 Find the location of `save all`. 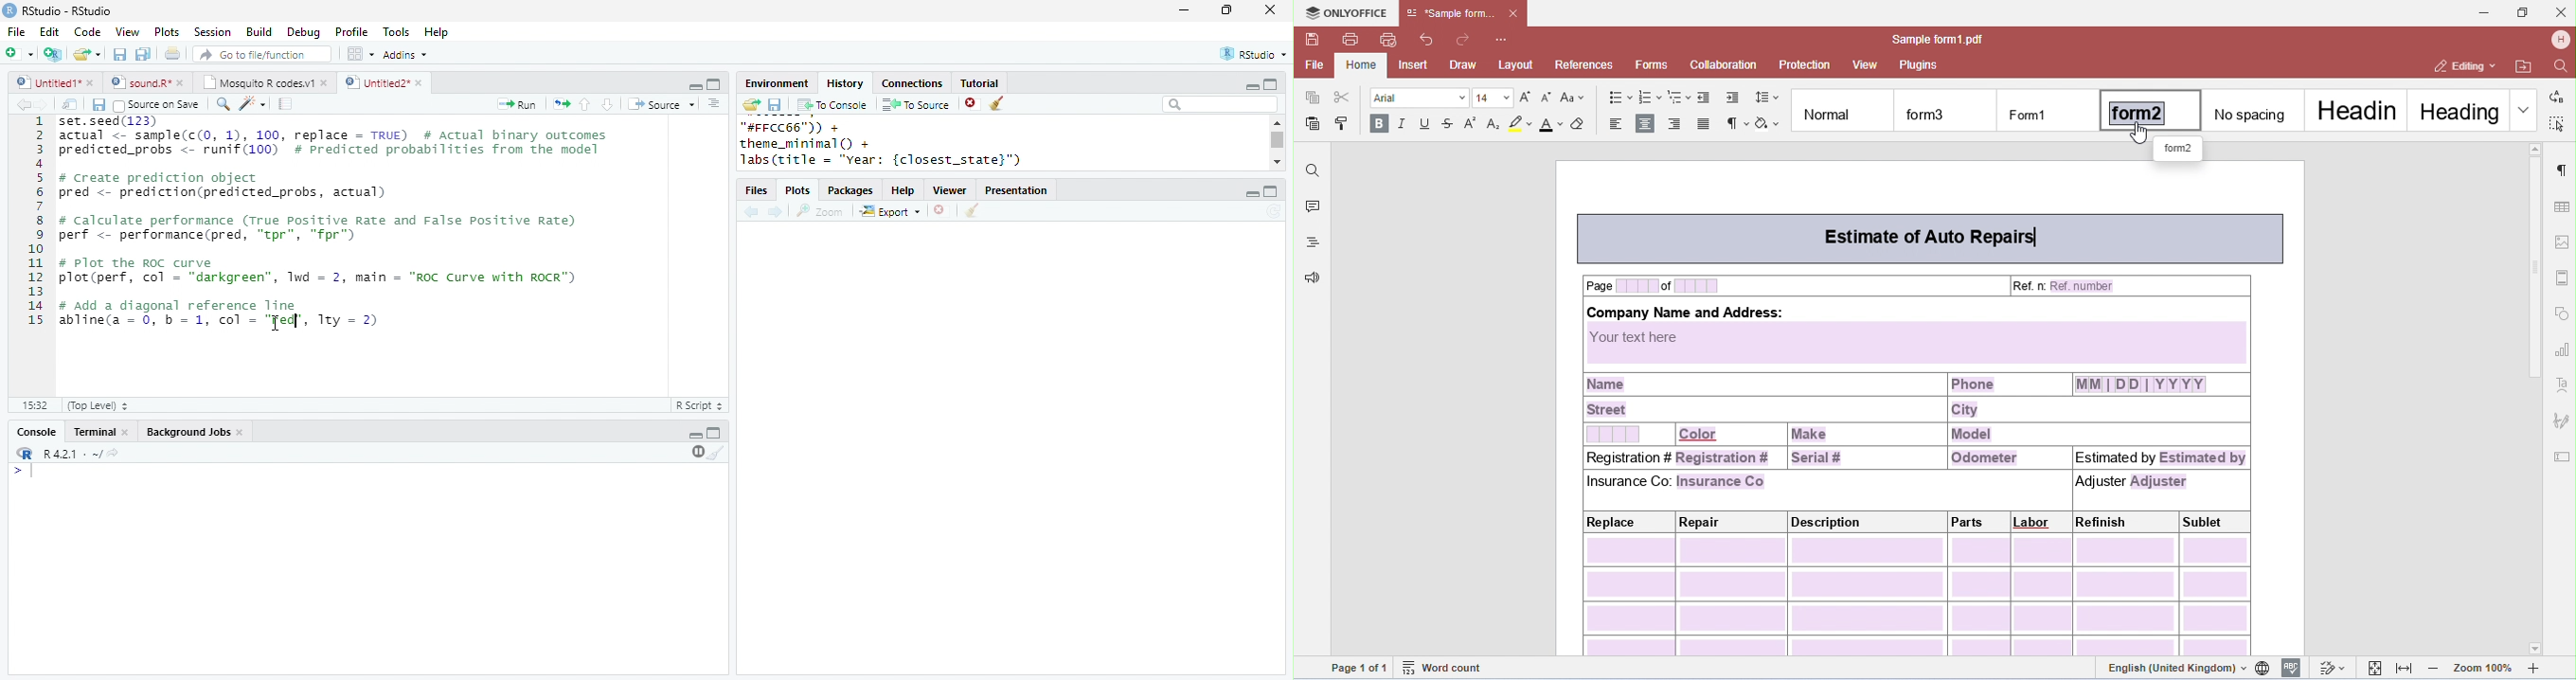

save all is located at coordinates (143, 54).